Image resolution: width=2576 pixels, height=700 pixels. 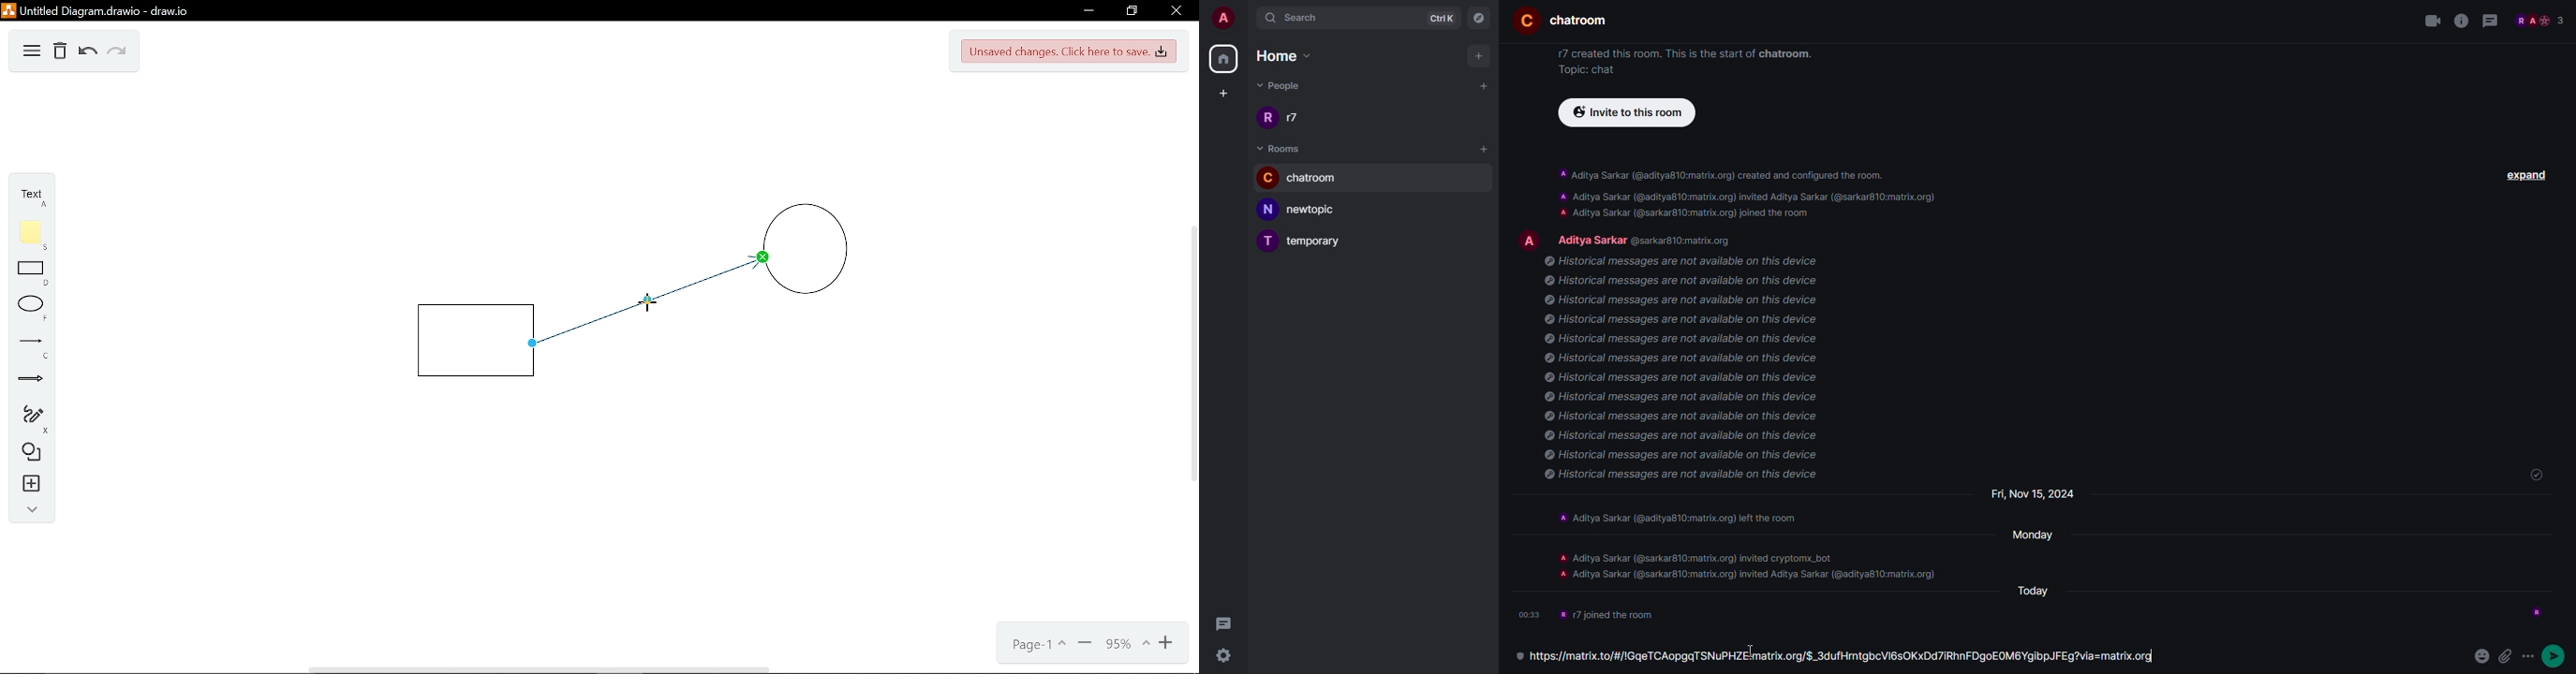 What do you see at coordinates (1133, 11) in the screenshot?
I see `Restore down` at bounding box center [1133, 11].